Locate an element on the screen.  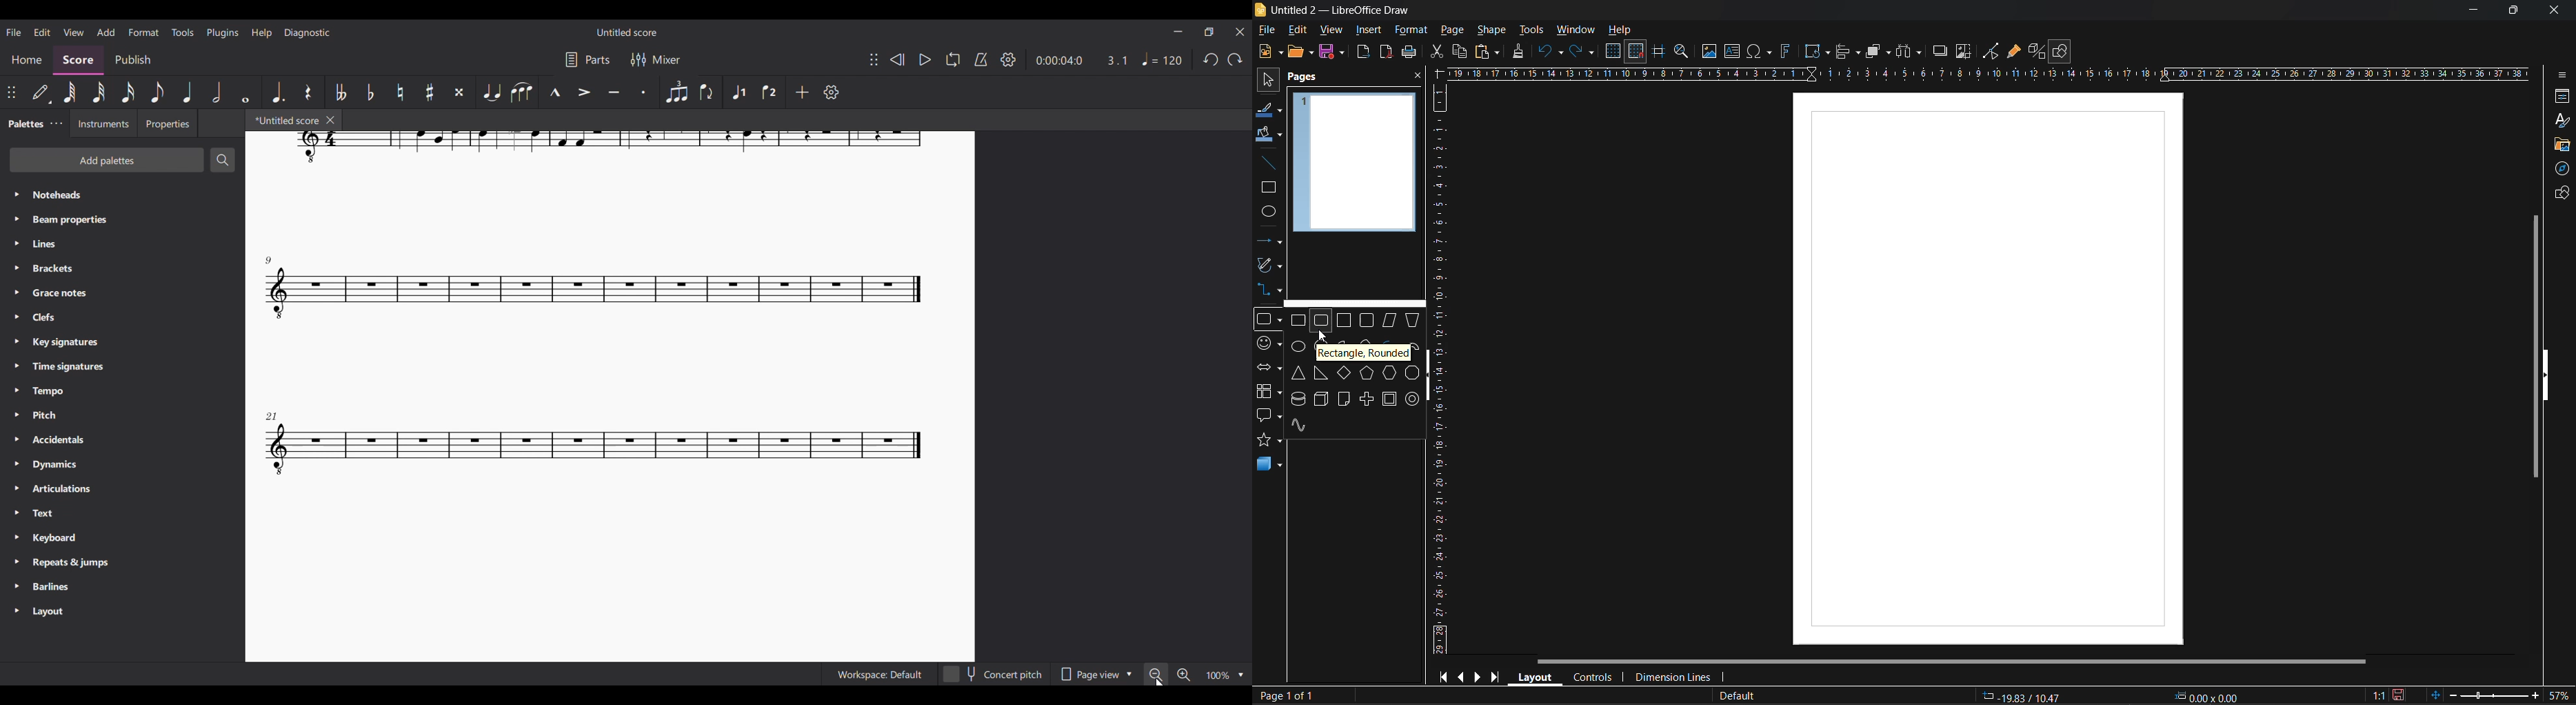
special characters is located at coordinates (1760, 52).